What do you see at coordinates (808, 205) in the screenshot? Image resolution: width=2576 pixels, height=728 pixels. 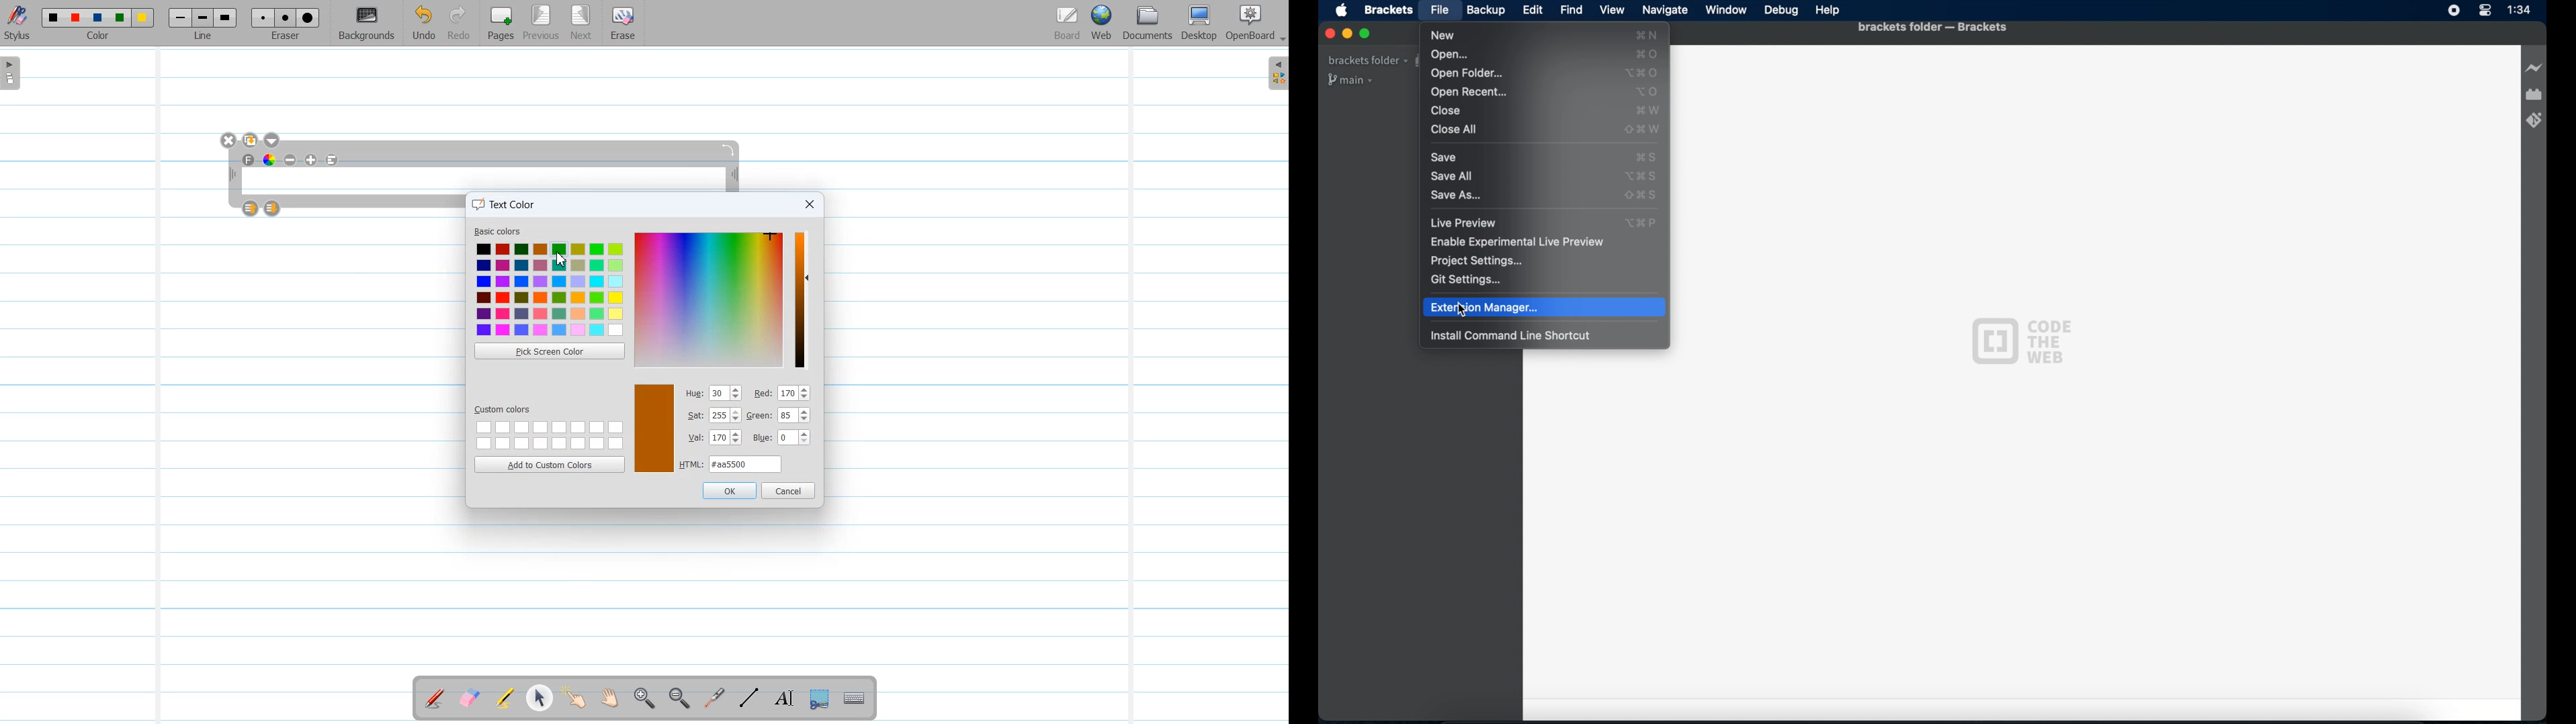 I see `Close window` at bounding box center [808, 205].